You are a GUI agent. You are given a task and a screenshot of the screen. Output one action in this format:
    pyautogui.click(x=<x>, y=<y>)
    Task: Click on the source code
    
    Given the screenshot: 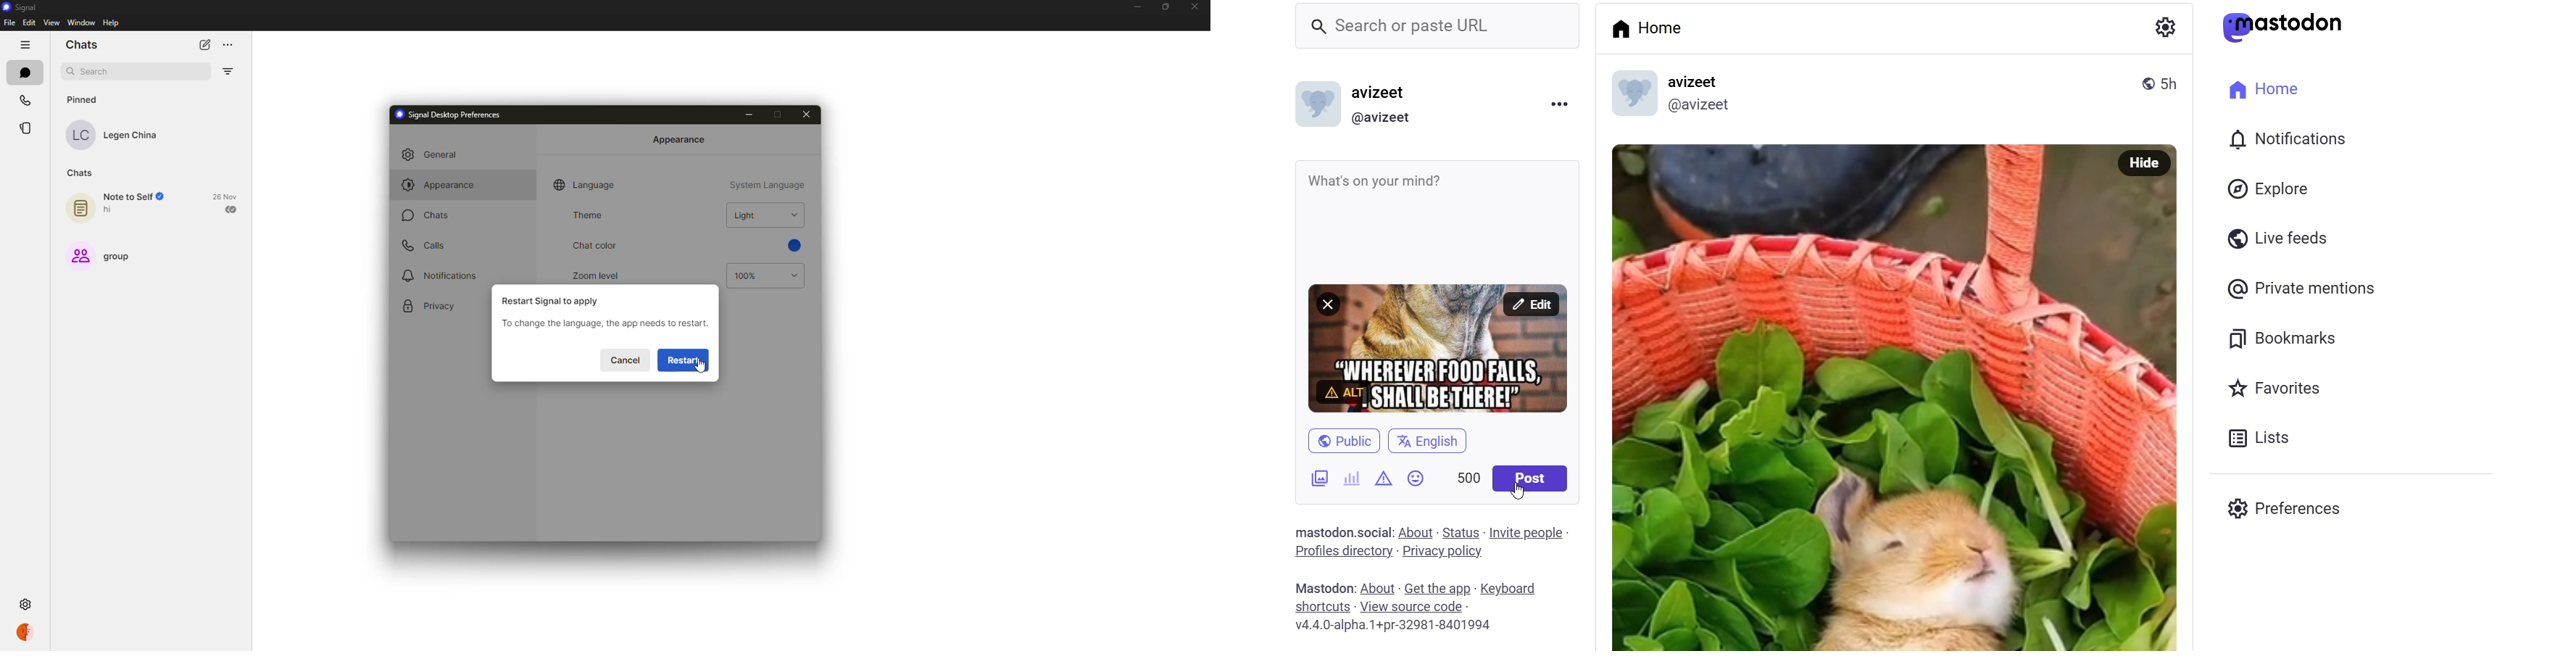 What is the action you would take?
    pyautogui.click(x=1411, y=607)
    